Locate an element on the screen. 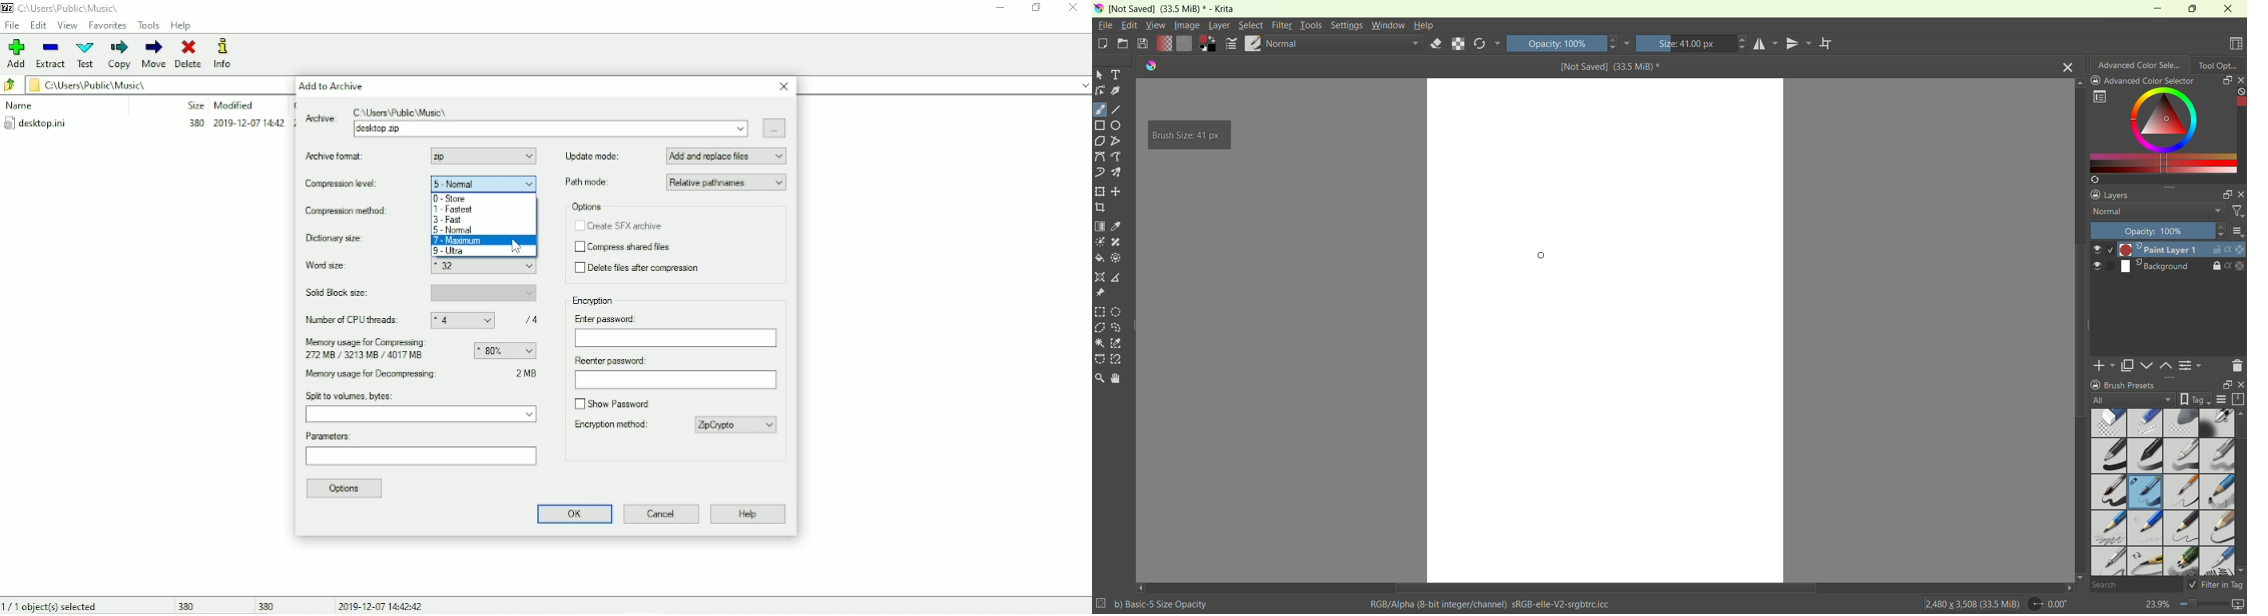 This screenshot has width=2268, height=616. logo is located at coordinates (1148, 66).